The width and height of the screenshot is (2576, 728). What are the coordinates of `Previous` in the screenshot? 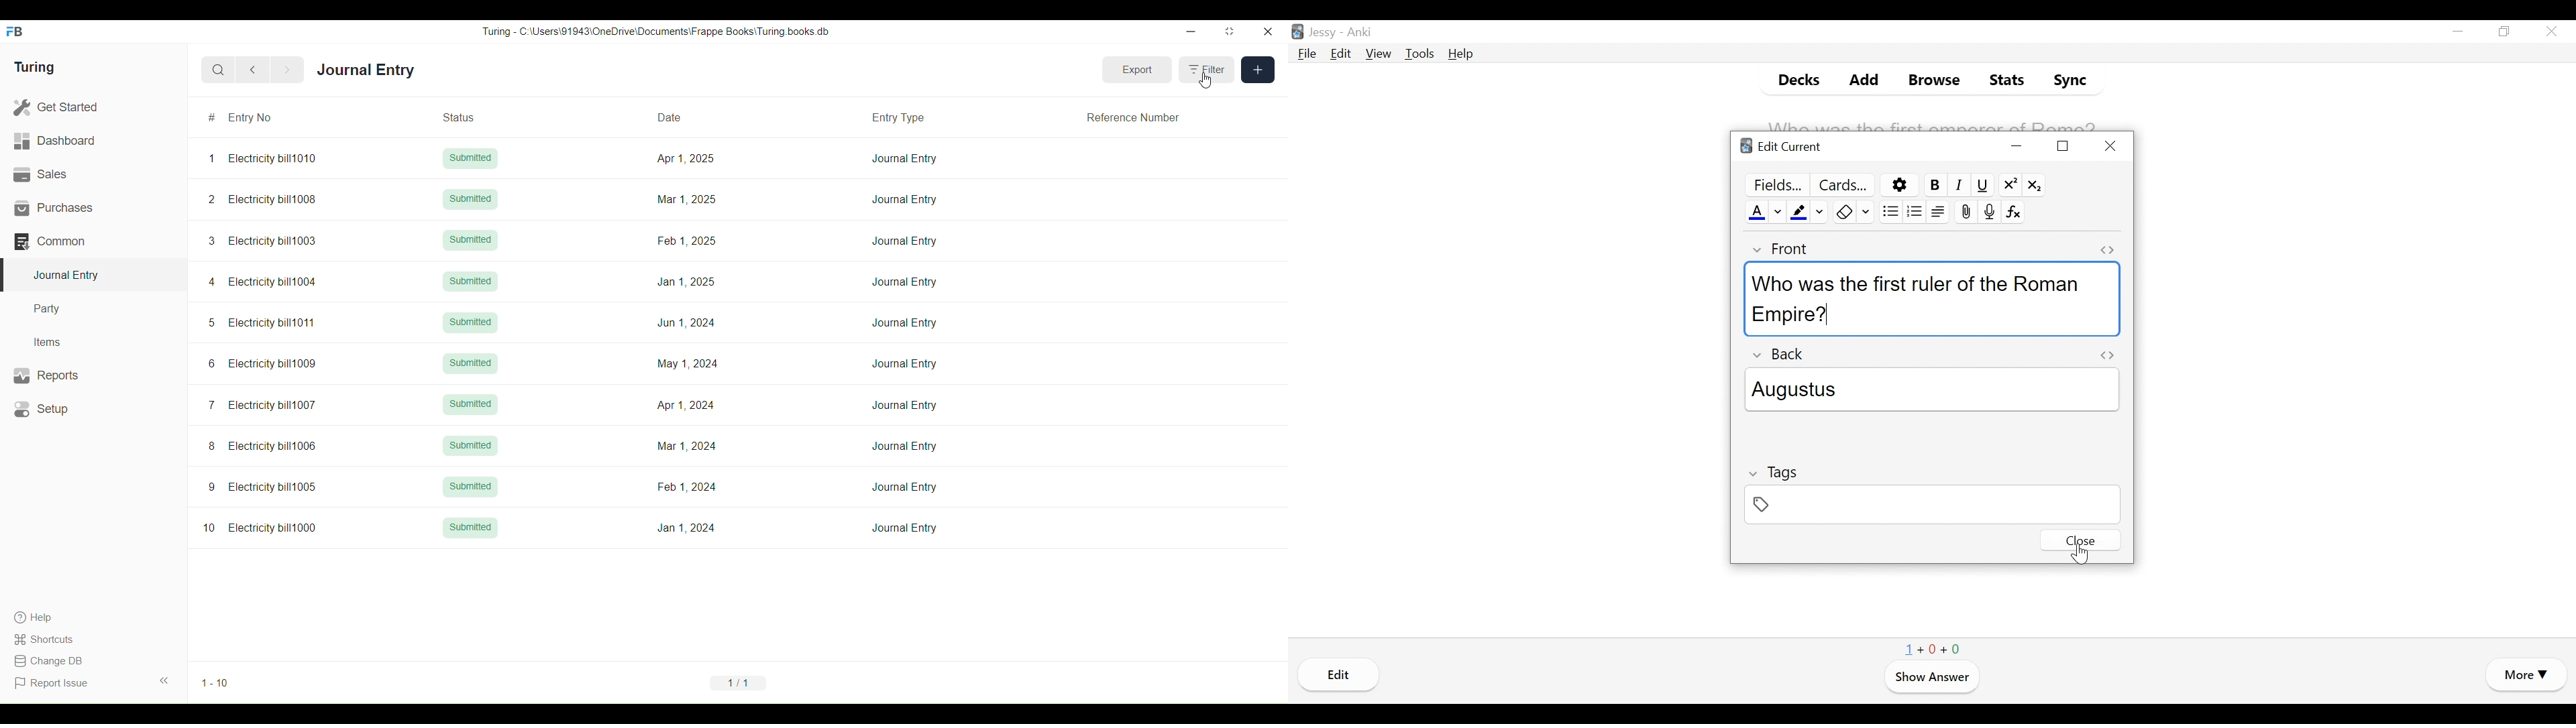 It's located at (253, 70).